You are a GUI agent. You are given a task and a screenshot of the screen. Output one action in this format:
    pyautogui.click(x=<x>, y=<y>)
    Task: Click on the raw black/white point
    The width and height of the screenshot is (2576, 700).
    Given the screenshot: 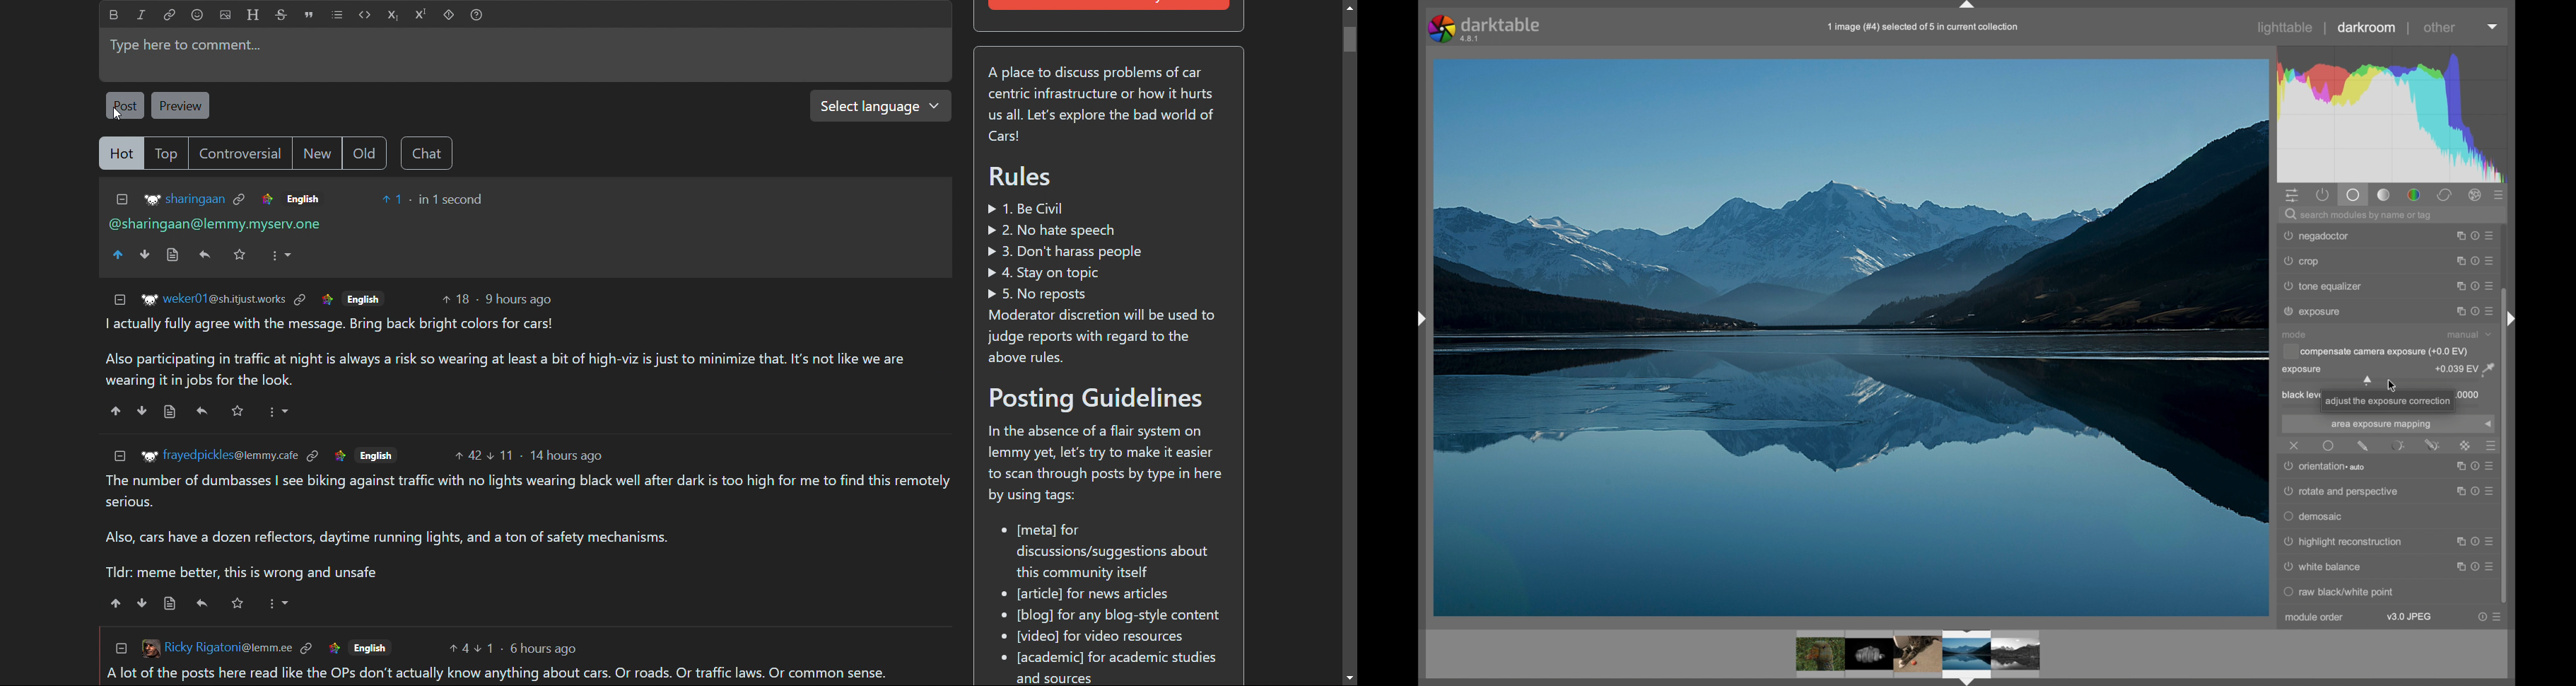 What is the action you would take?
    pyautogui.click(x=2341, y=593)
    